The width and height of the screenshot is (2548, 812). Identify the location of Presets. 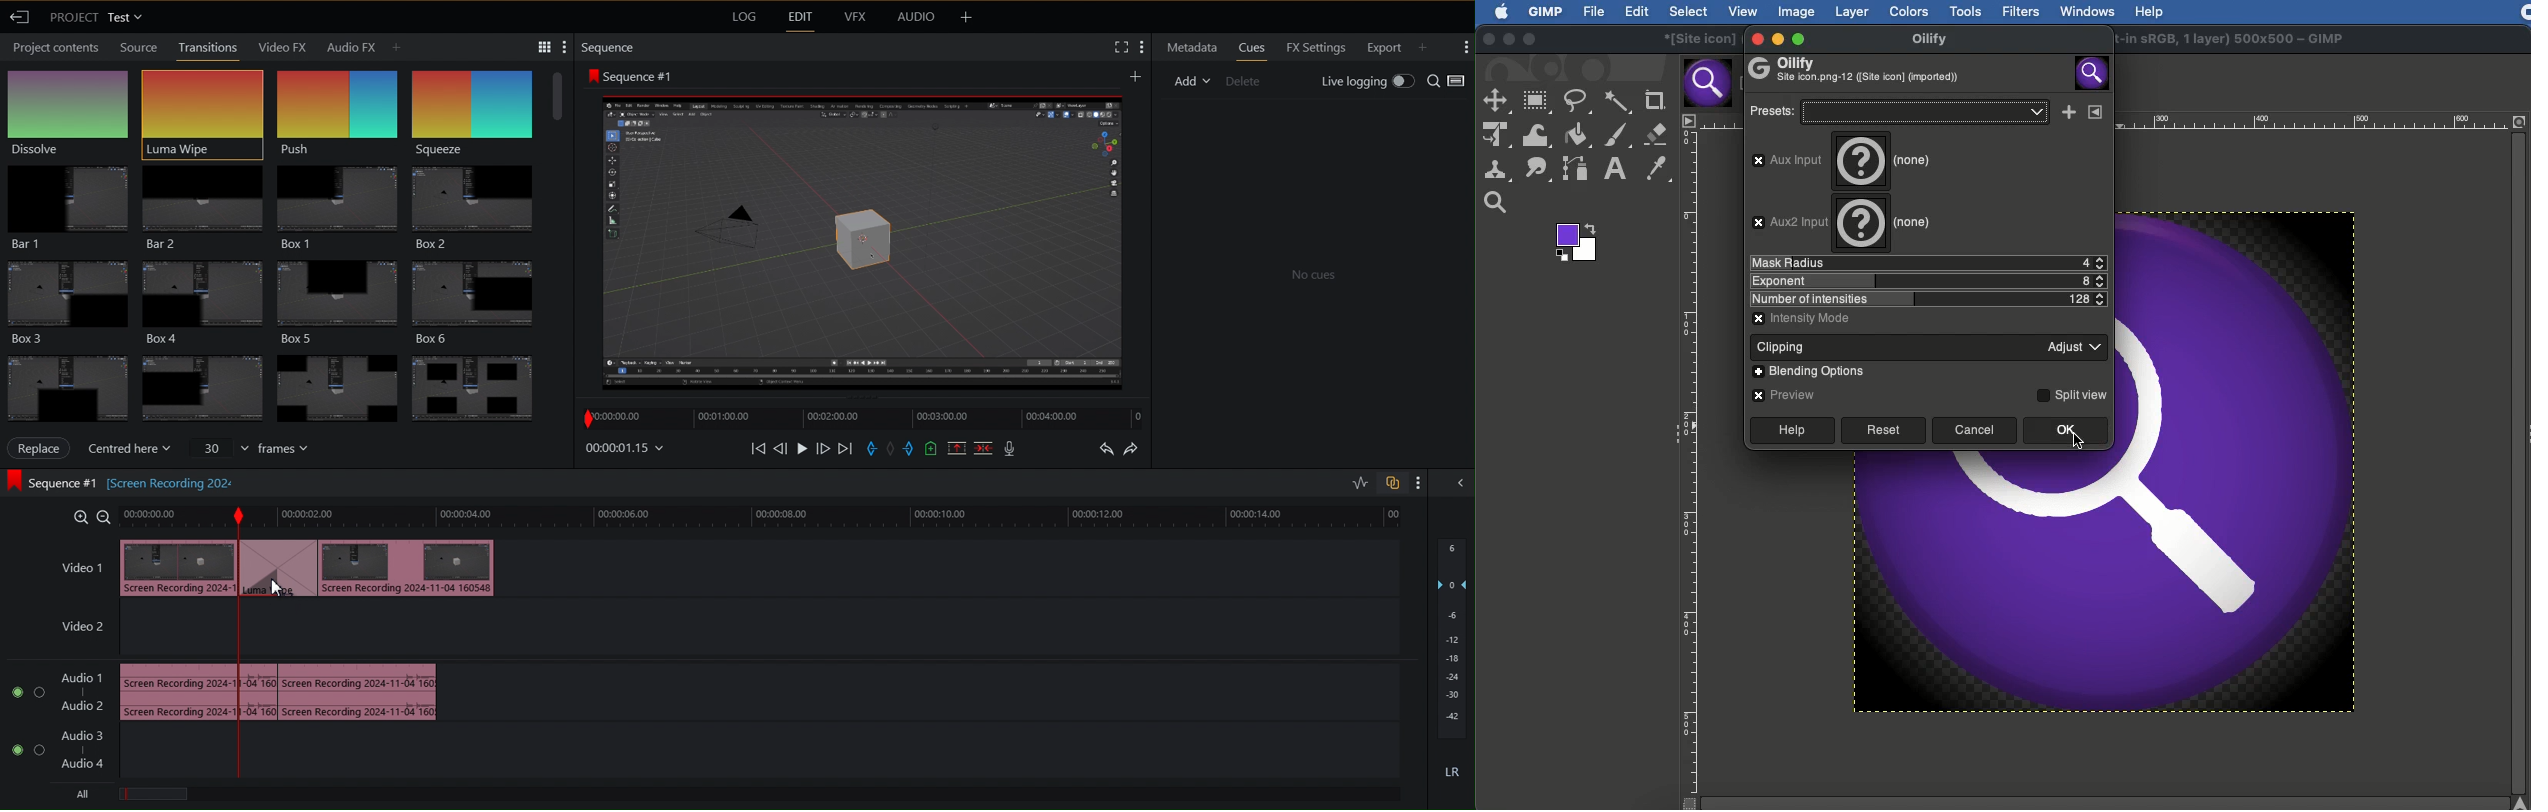
(1900, 109).